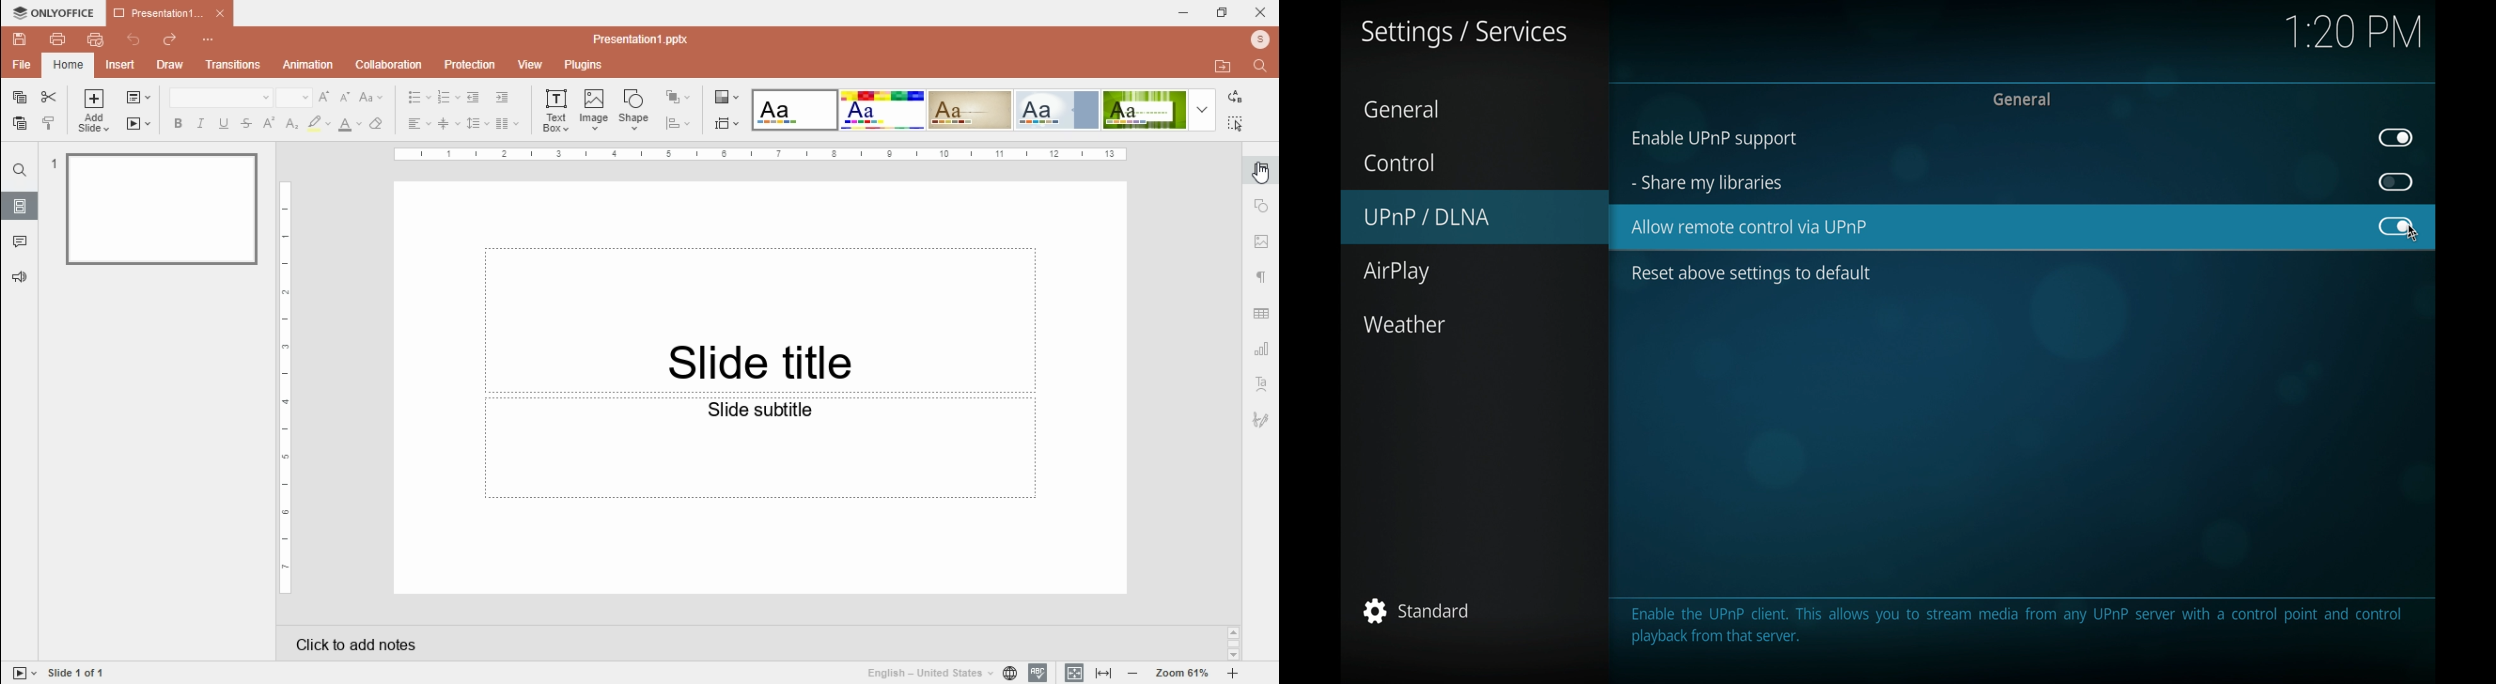 This screenshot has height=700, width=2520. Describe the element at coordinates (1399, 162) in the screenshot. I see `control` at that location.